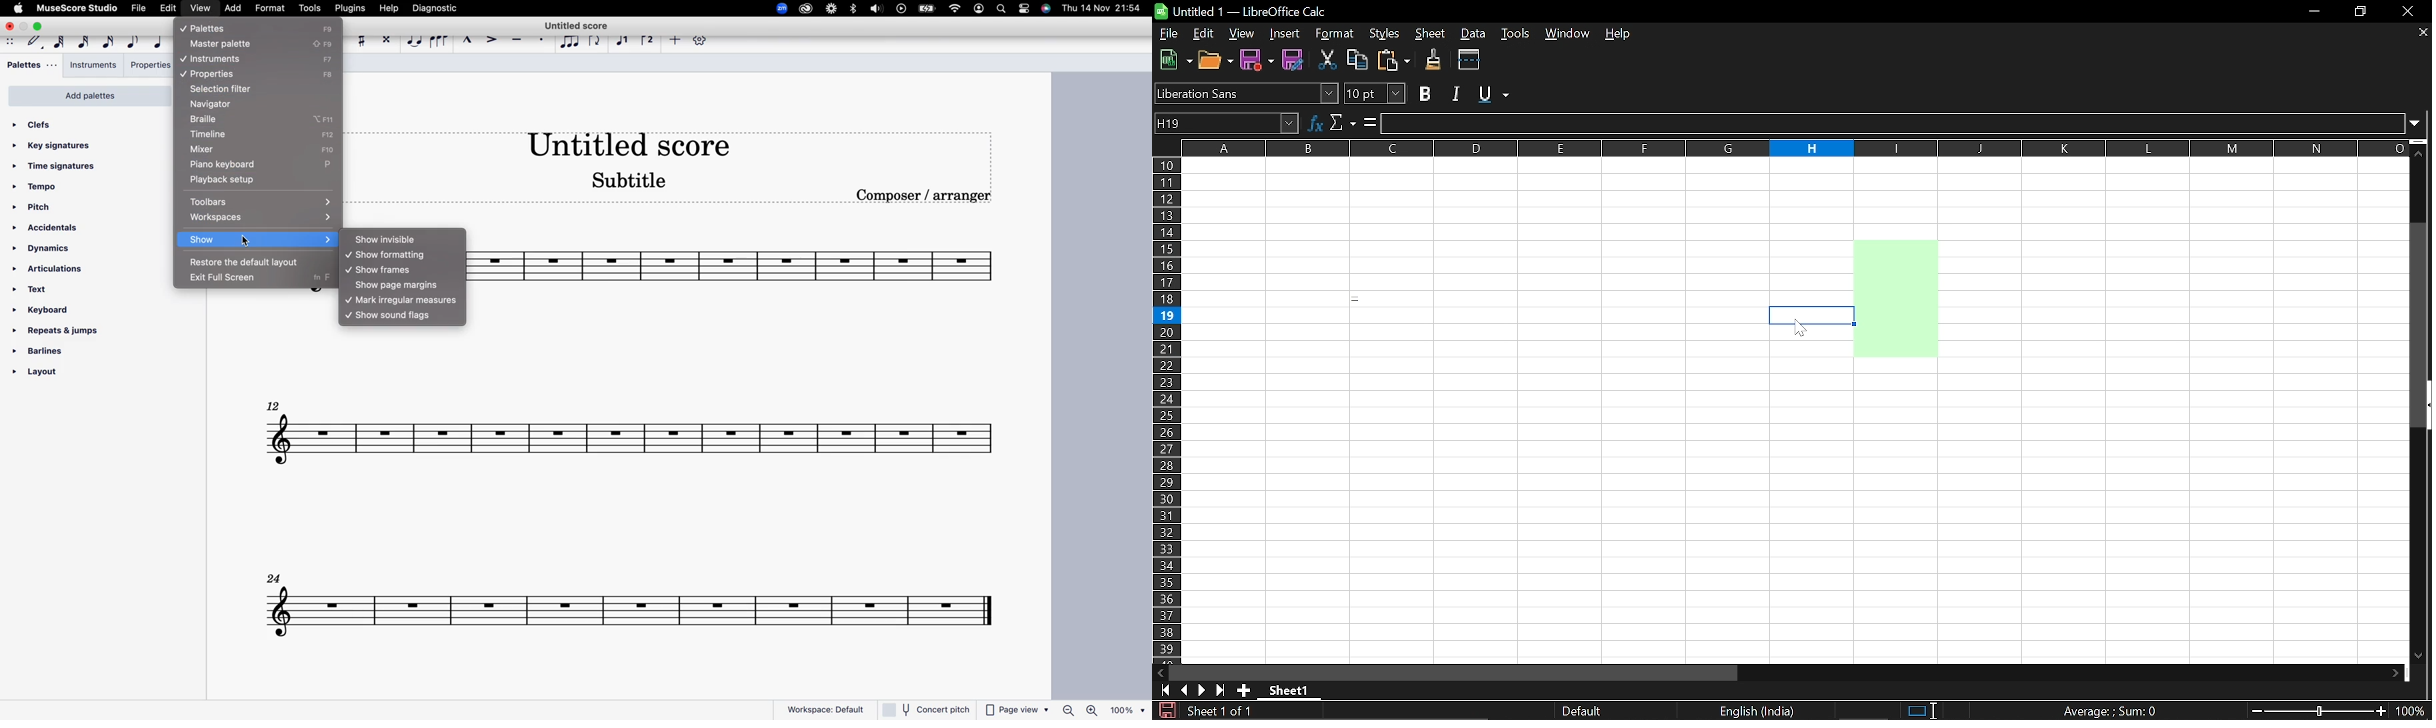 The image size is (2436, 728). I want to click on plugins, so click(349, 8).